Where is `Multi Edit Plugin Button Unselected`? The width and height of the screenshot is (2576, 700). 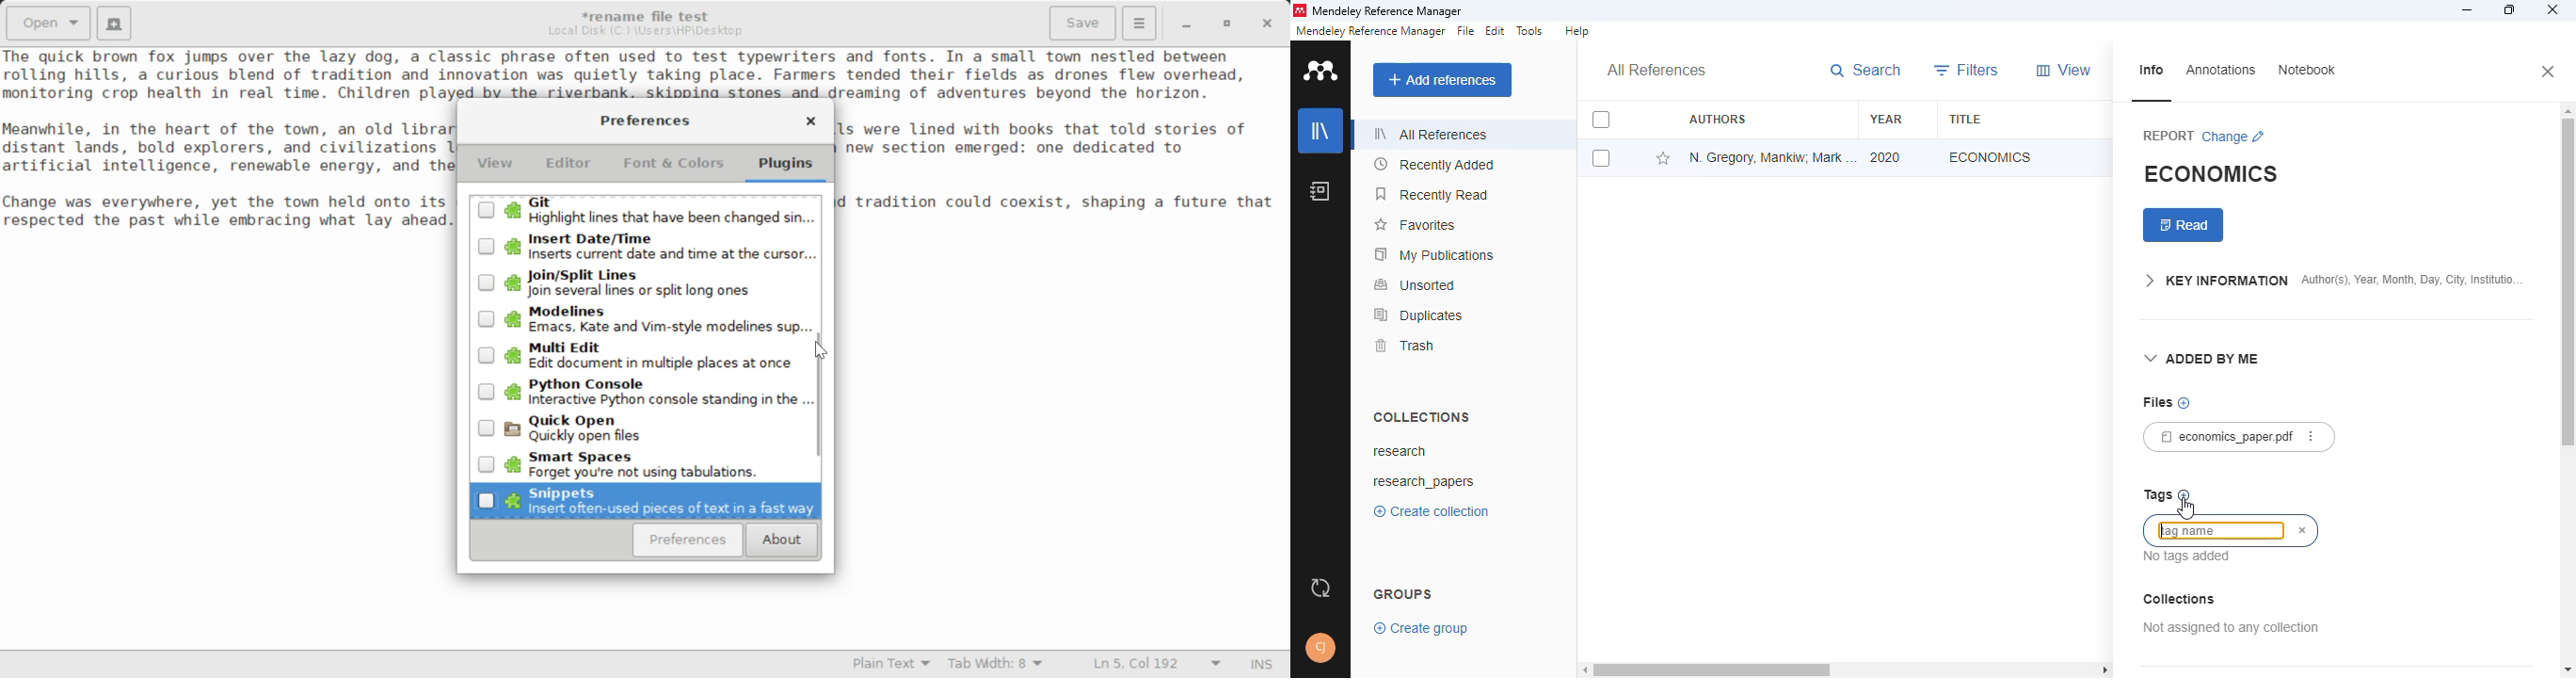 Multi Edit Plugin Button Unselected is located at coordinates (641, 354).